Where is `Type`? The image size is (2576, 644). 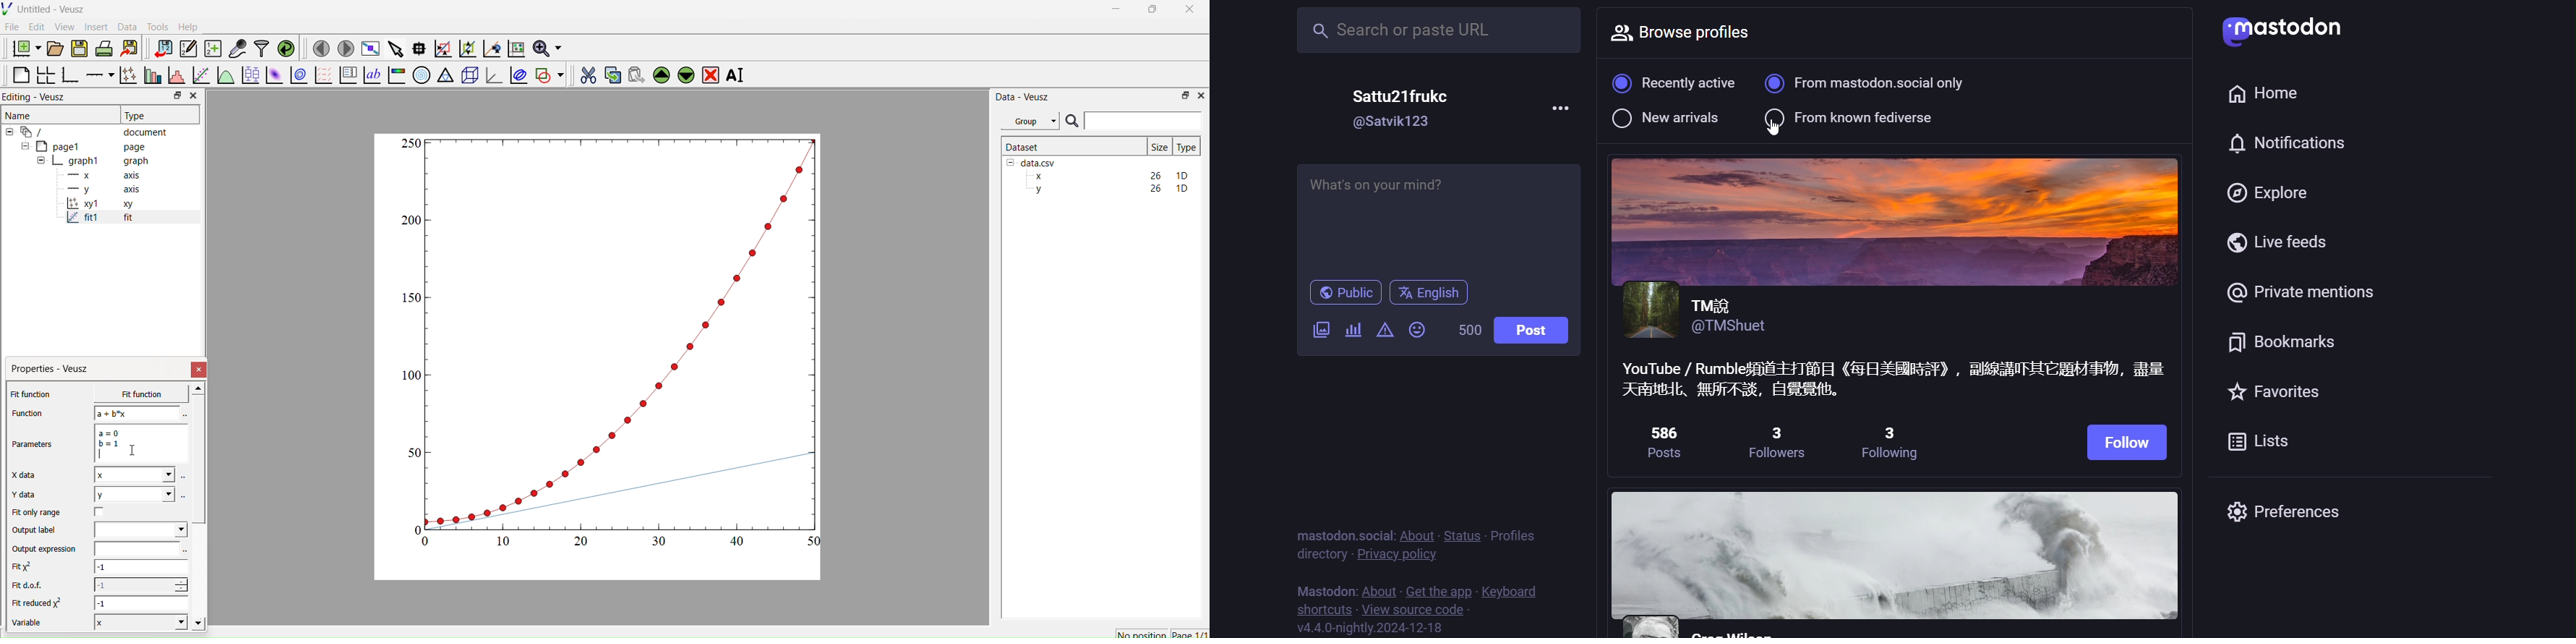
Type is located at coordinates (1187, 147).